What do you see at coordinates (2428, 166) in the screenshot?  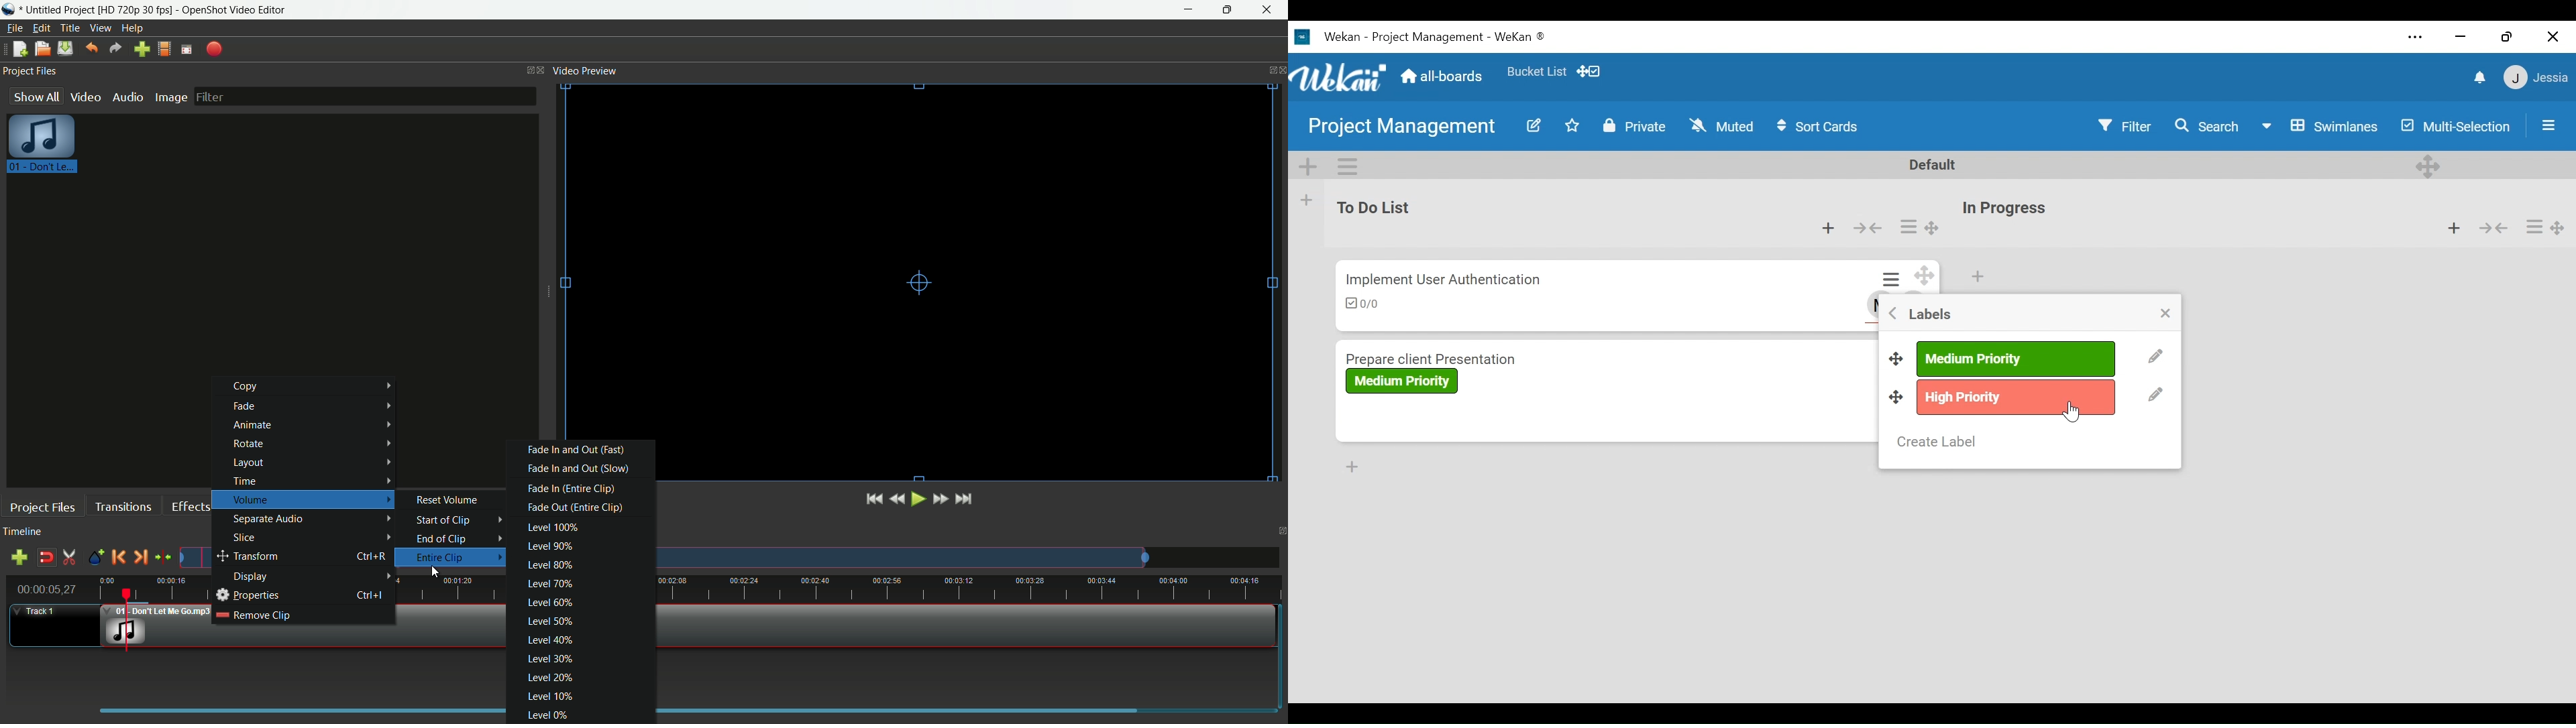 I see `Desktop drag handles` at bounding box center [2428, 166].